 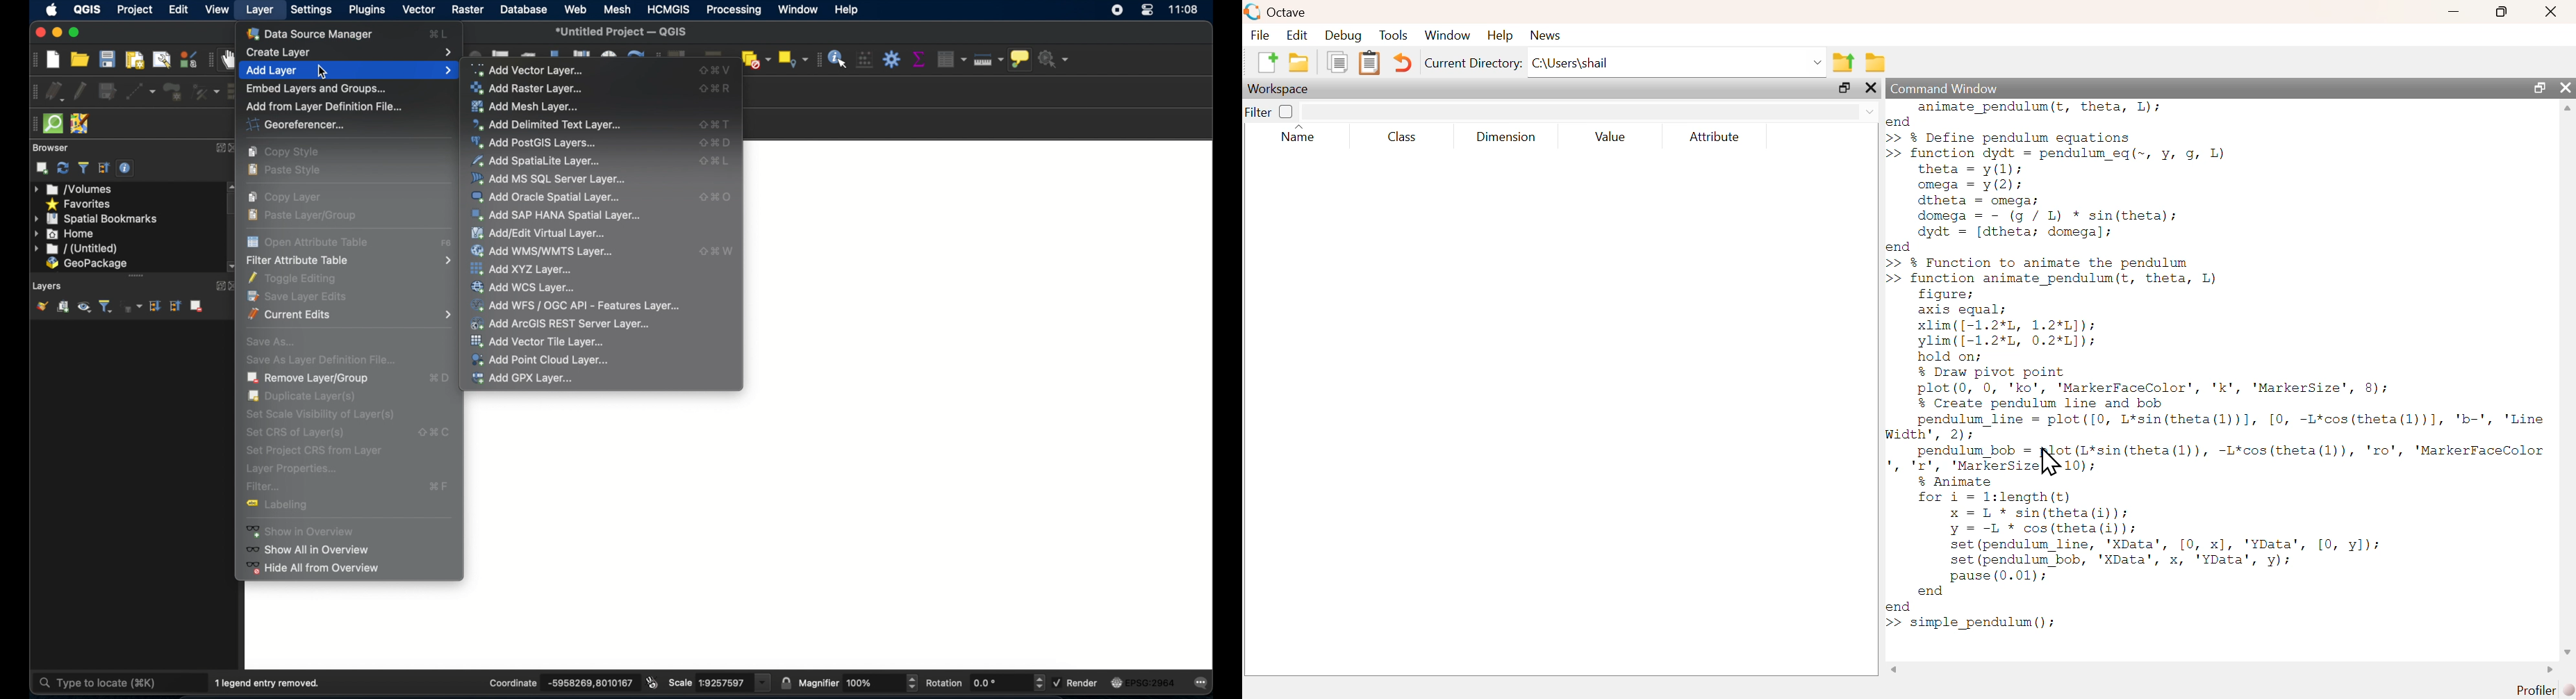 I want to click on toolbox, so click(x=892, y=59).